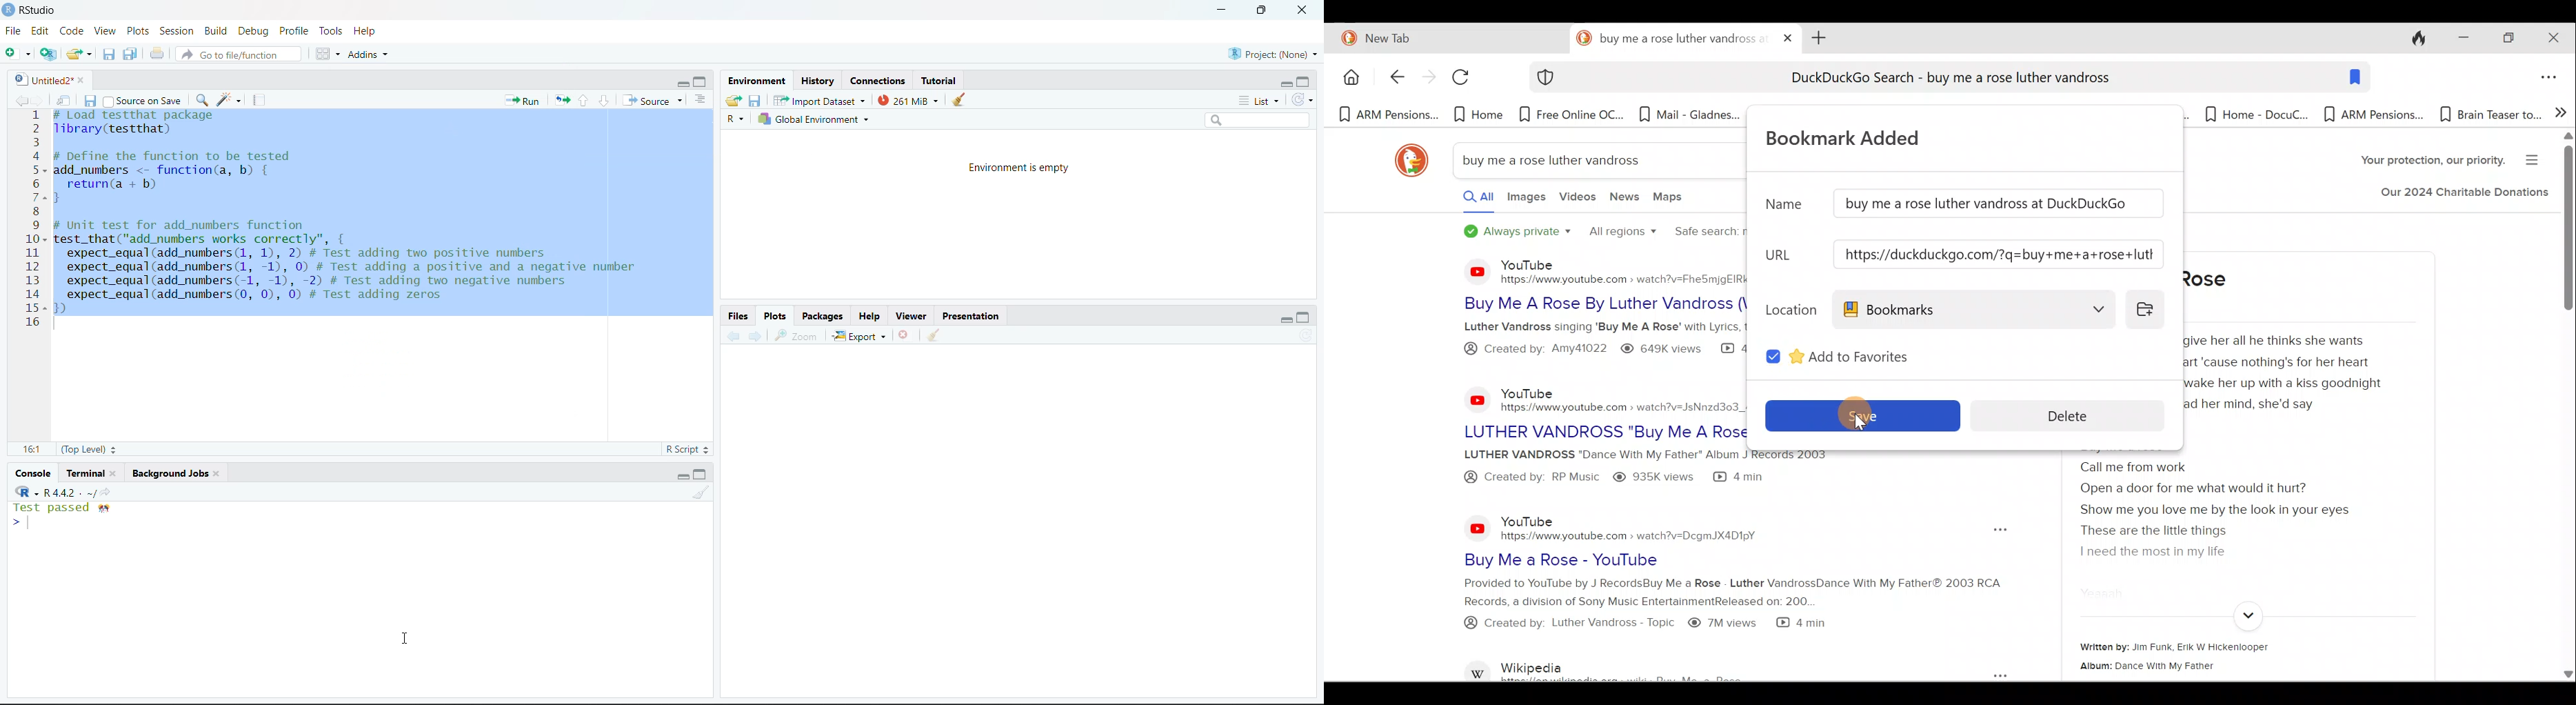  Describe the element at coordinates (814, 119) in the screenshot. I see `Global Environment` at that location.